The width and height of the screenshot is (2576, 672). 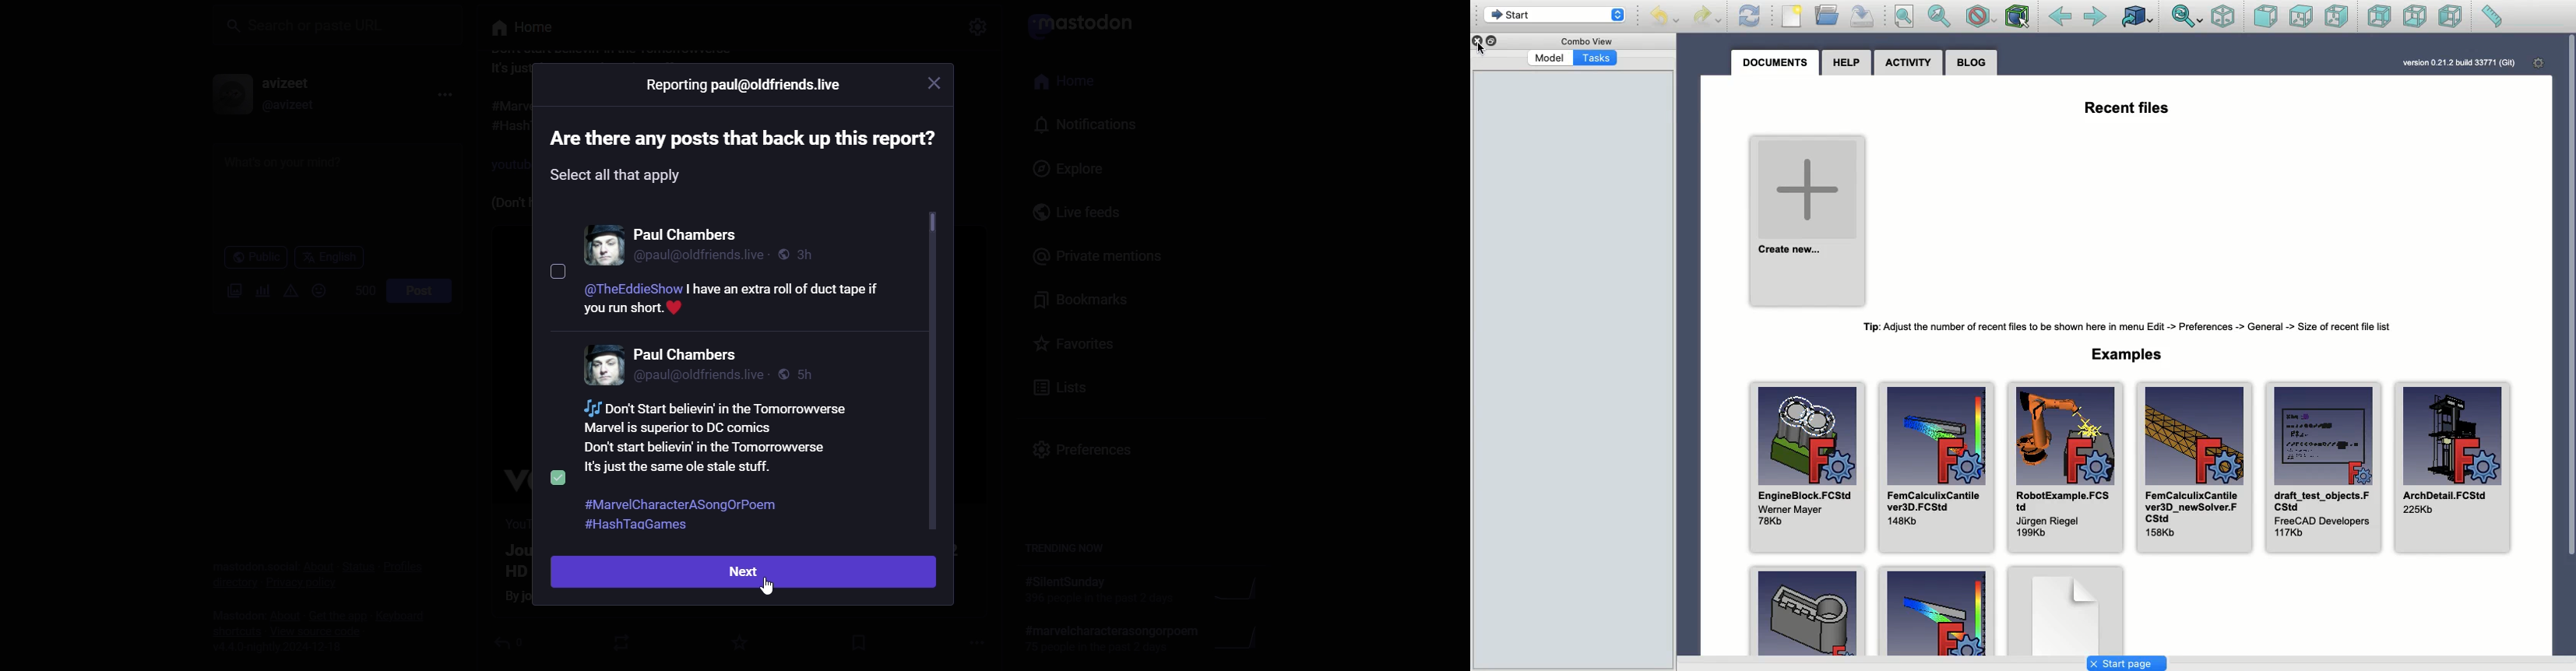 What do you see at coordinates (2224, 16) in the screenshot?
I see `Isometric` at bounding box center [2224, 16].